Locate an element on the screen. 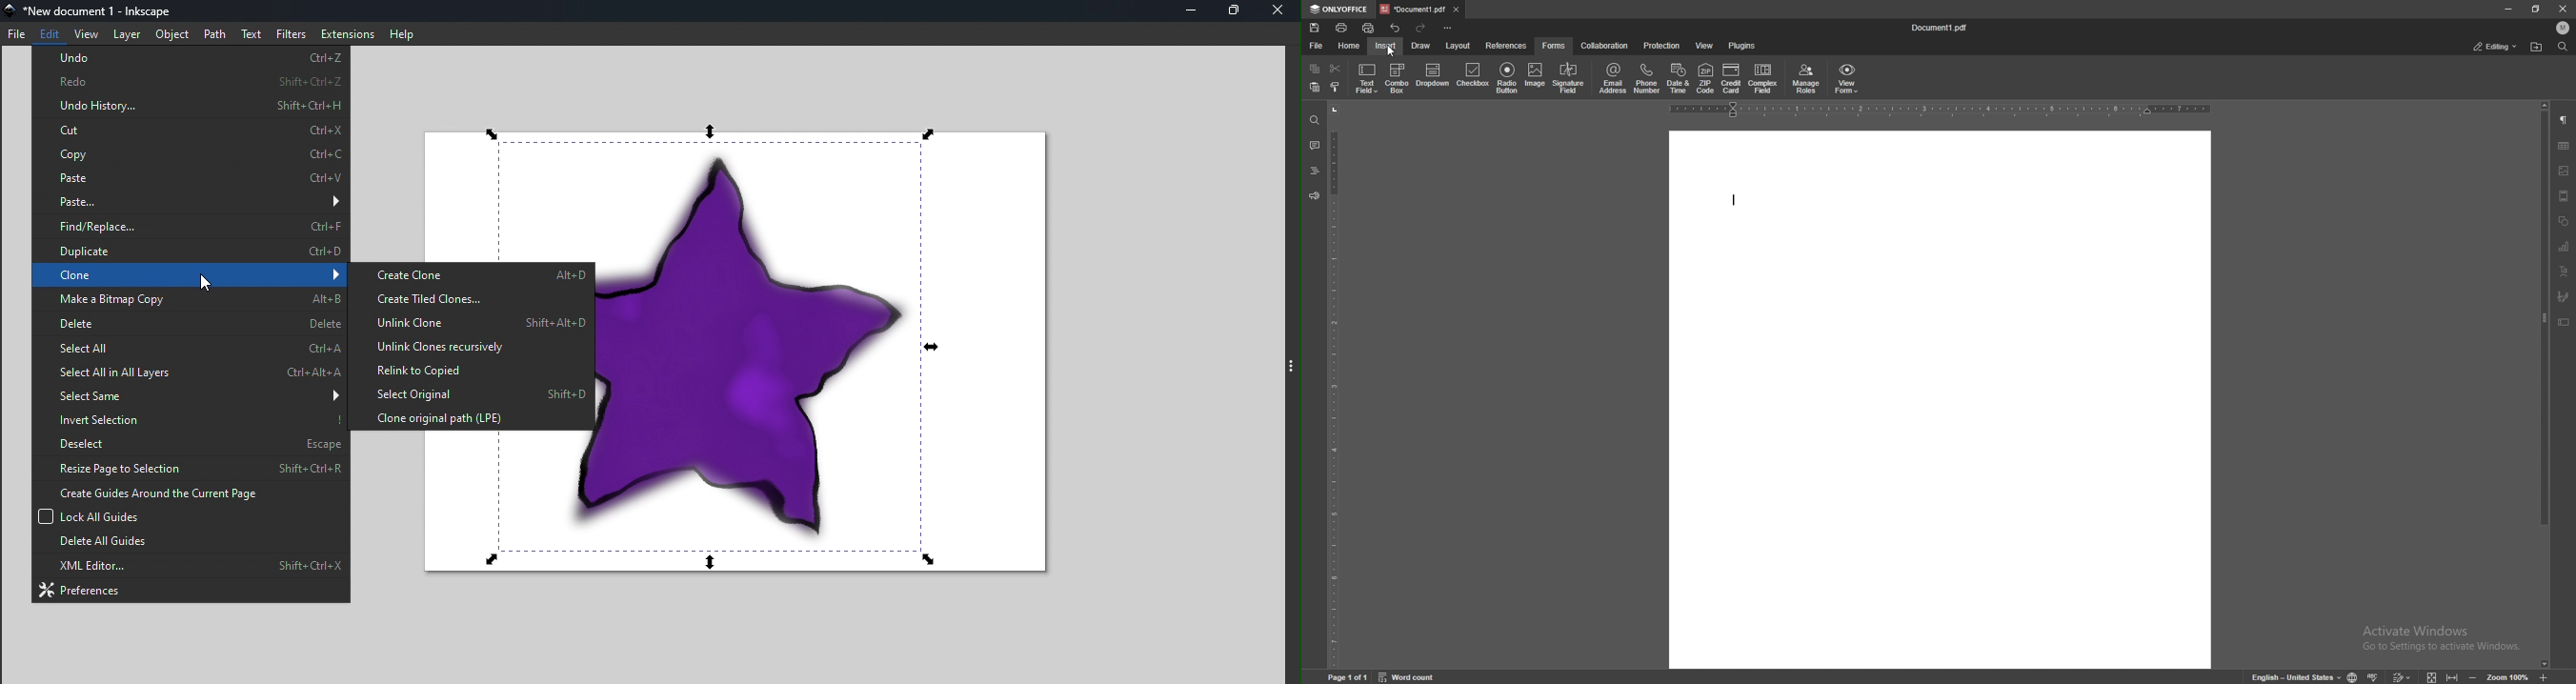 The width and height of the screenshot is (2576, 700). manage roles is located at coordinates (1805, 79).